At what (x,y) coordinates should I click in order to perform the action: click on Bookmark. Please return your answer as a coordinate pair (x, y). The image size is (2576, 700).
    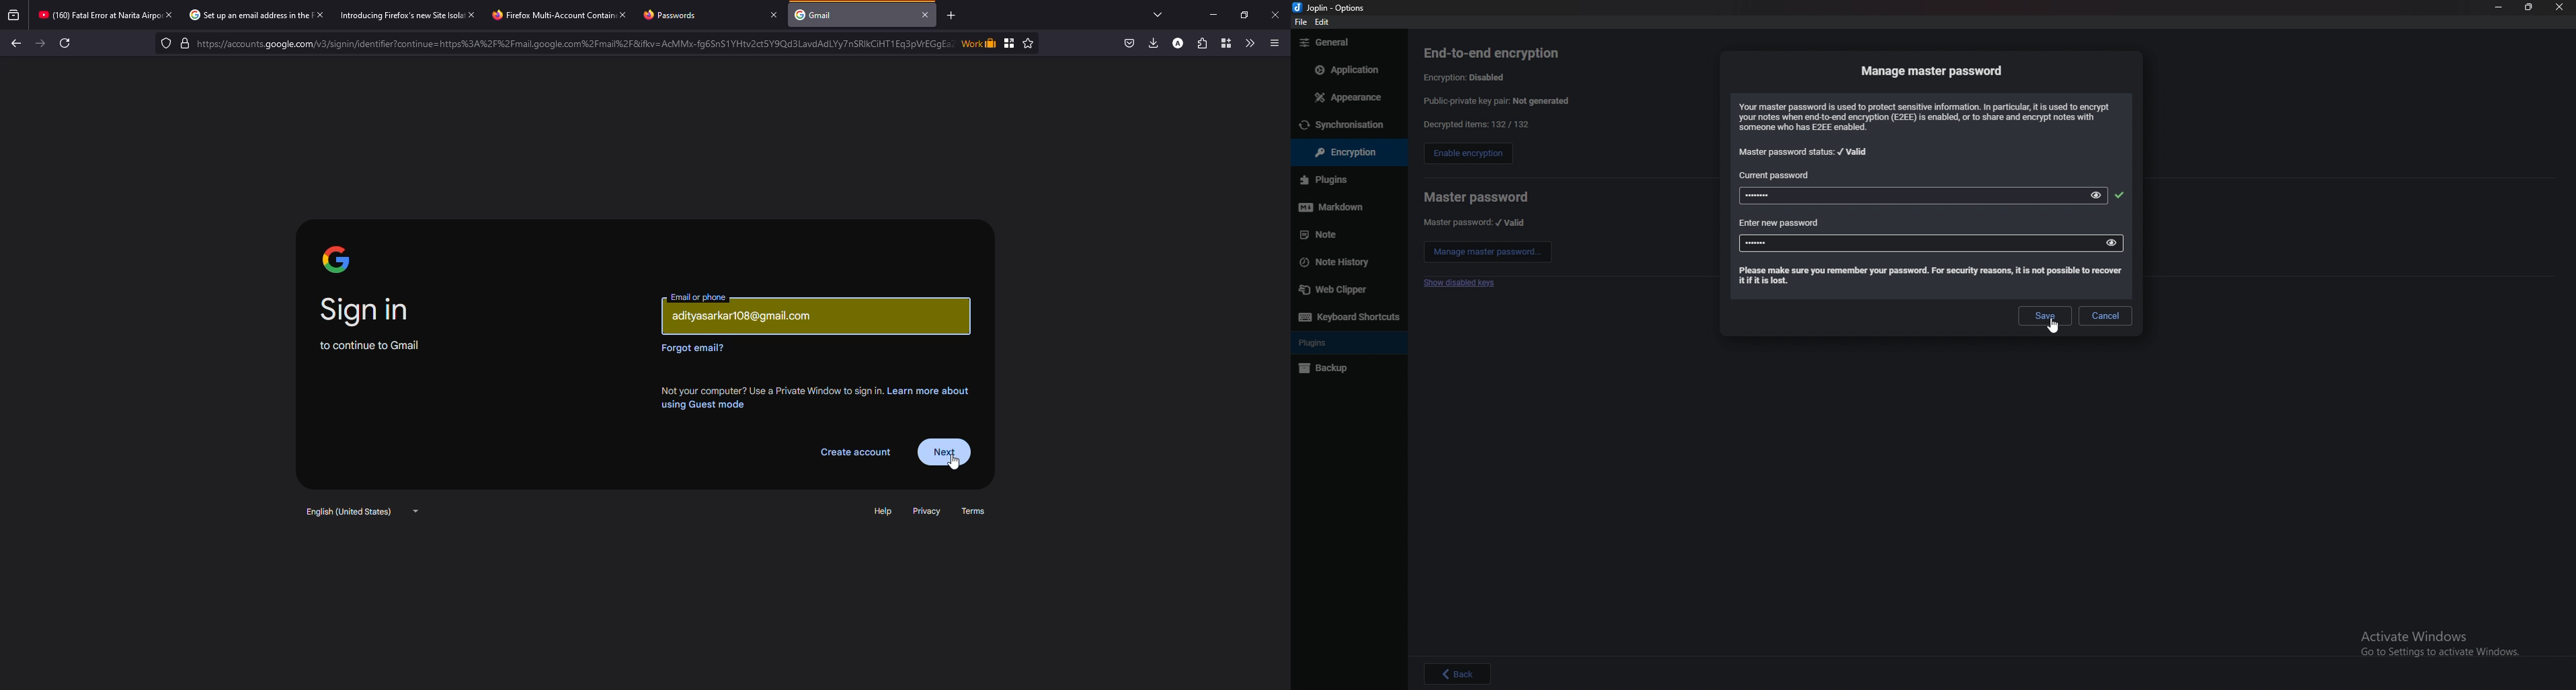
    Looking at the image, I should click on (1010, 42).